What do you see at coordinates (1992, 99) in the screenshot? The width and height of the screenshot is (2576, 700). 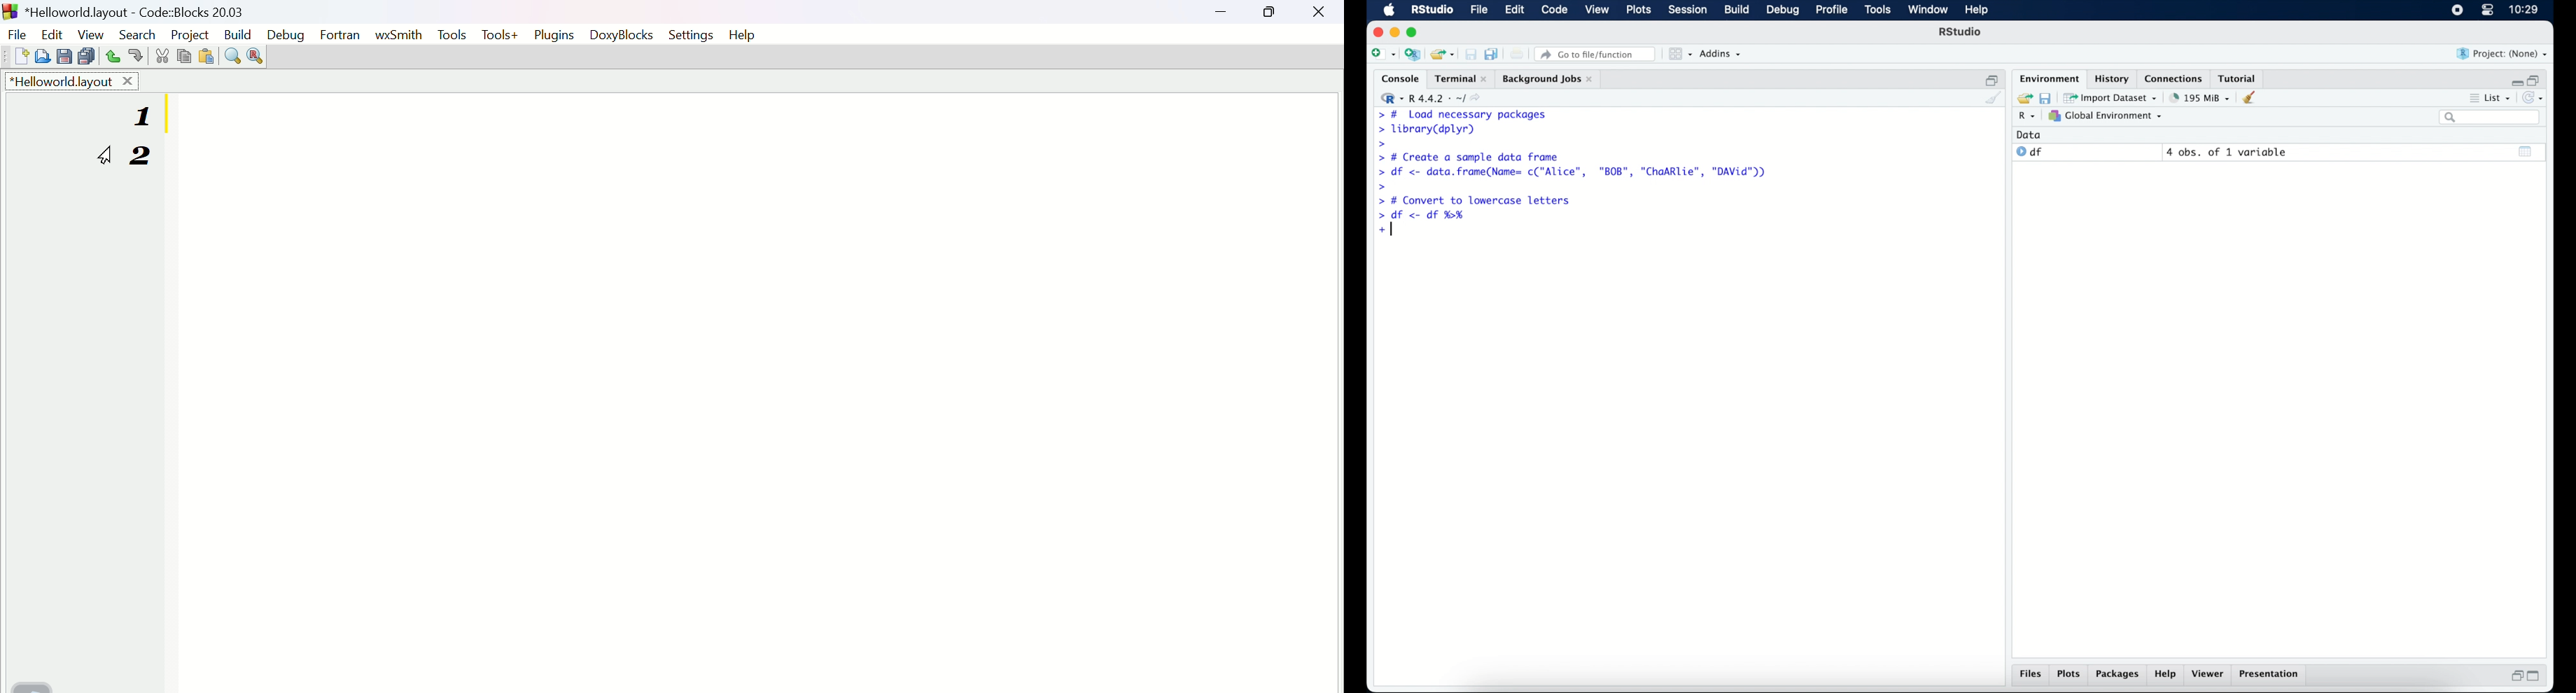 I see `clear console` at bounding box center [1992, 99].